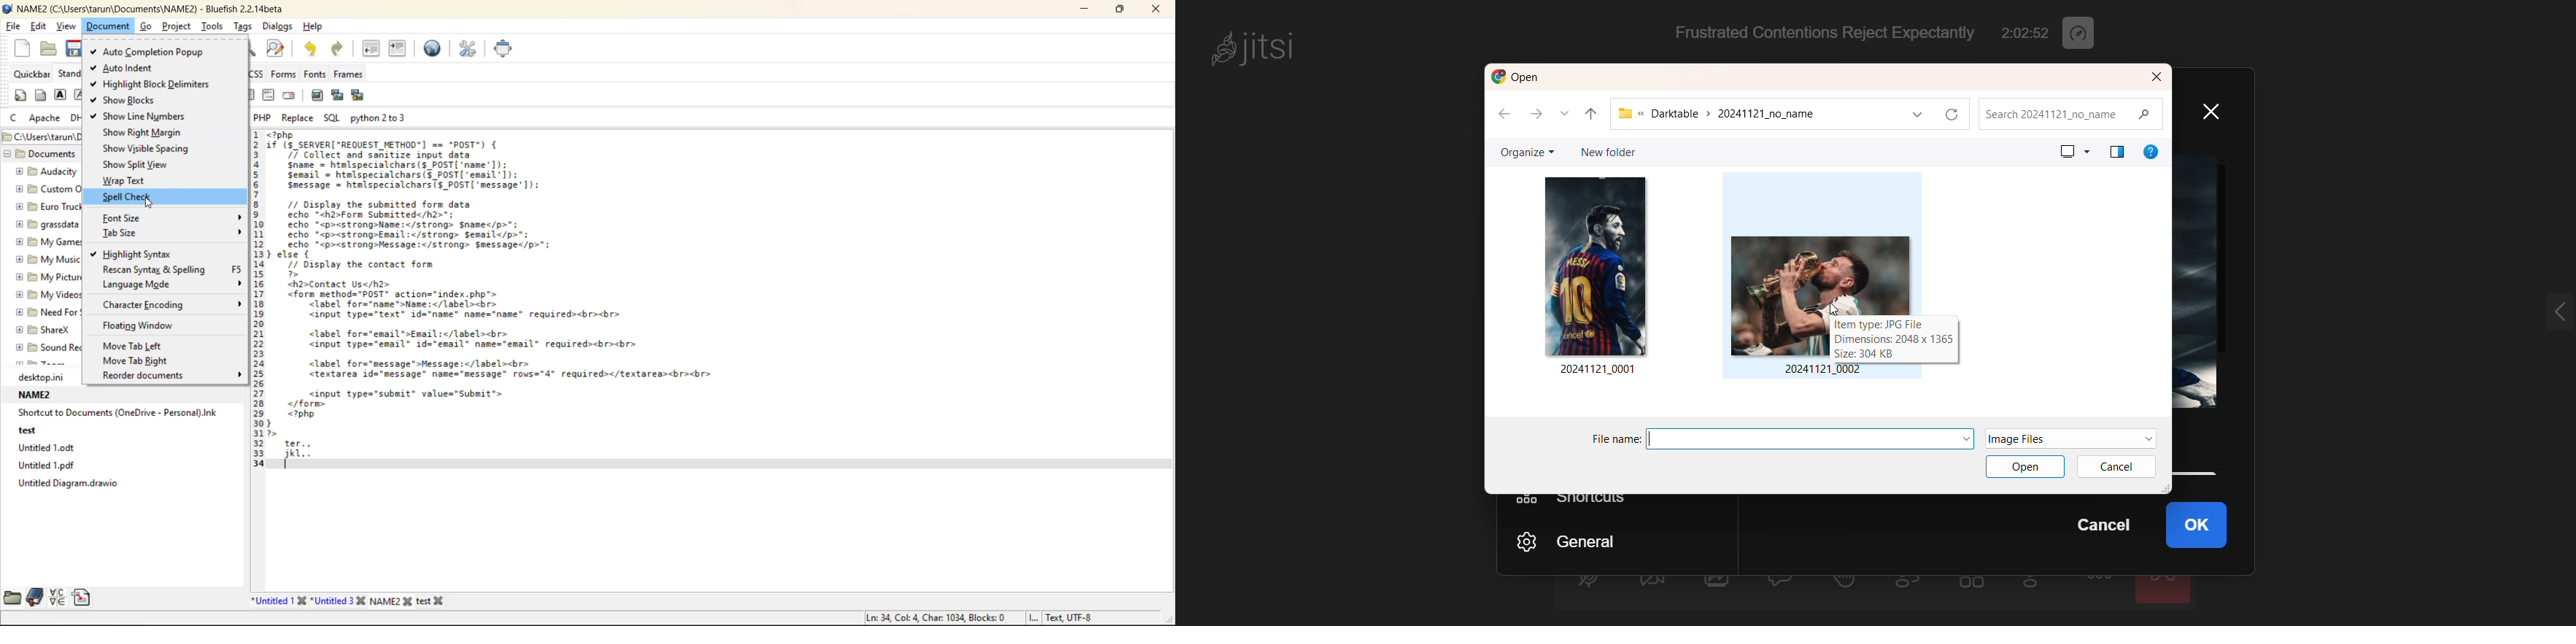 This screenshot has width=2576, height=644. What do you see at coordinates (2119, 465) in the screenshot?
I see `cancel` at bounding box center [2119, 465].